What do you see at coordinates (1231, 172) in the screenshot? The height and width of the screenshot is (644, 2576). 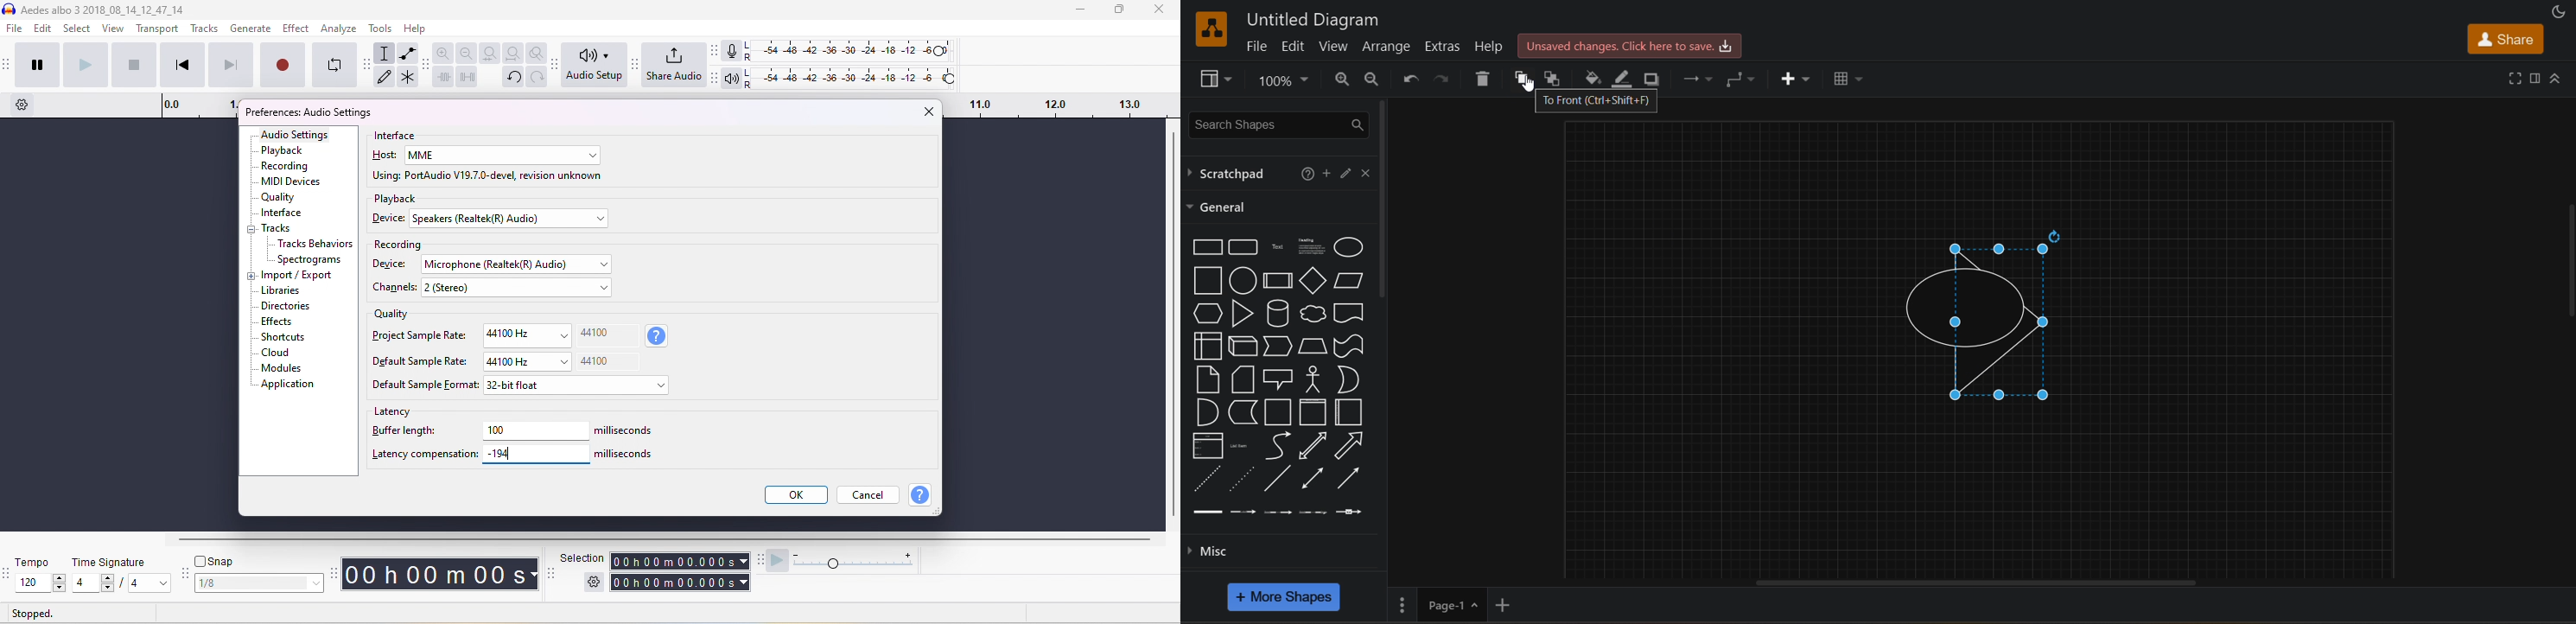 I see `scratchpad` at bounding box center [1231, 172].